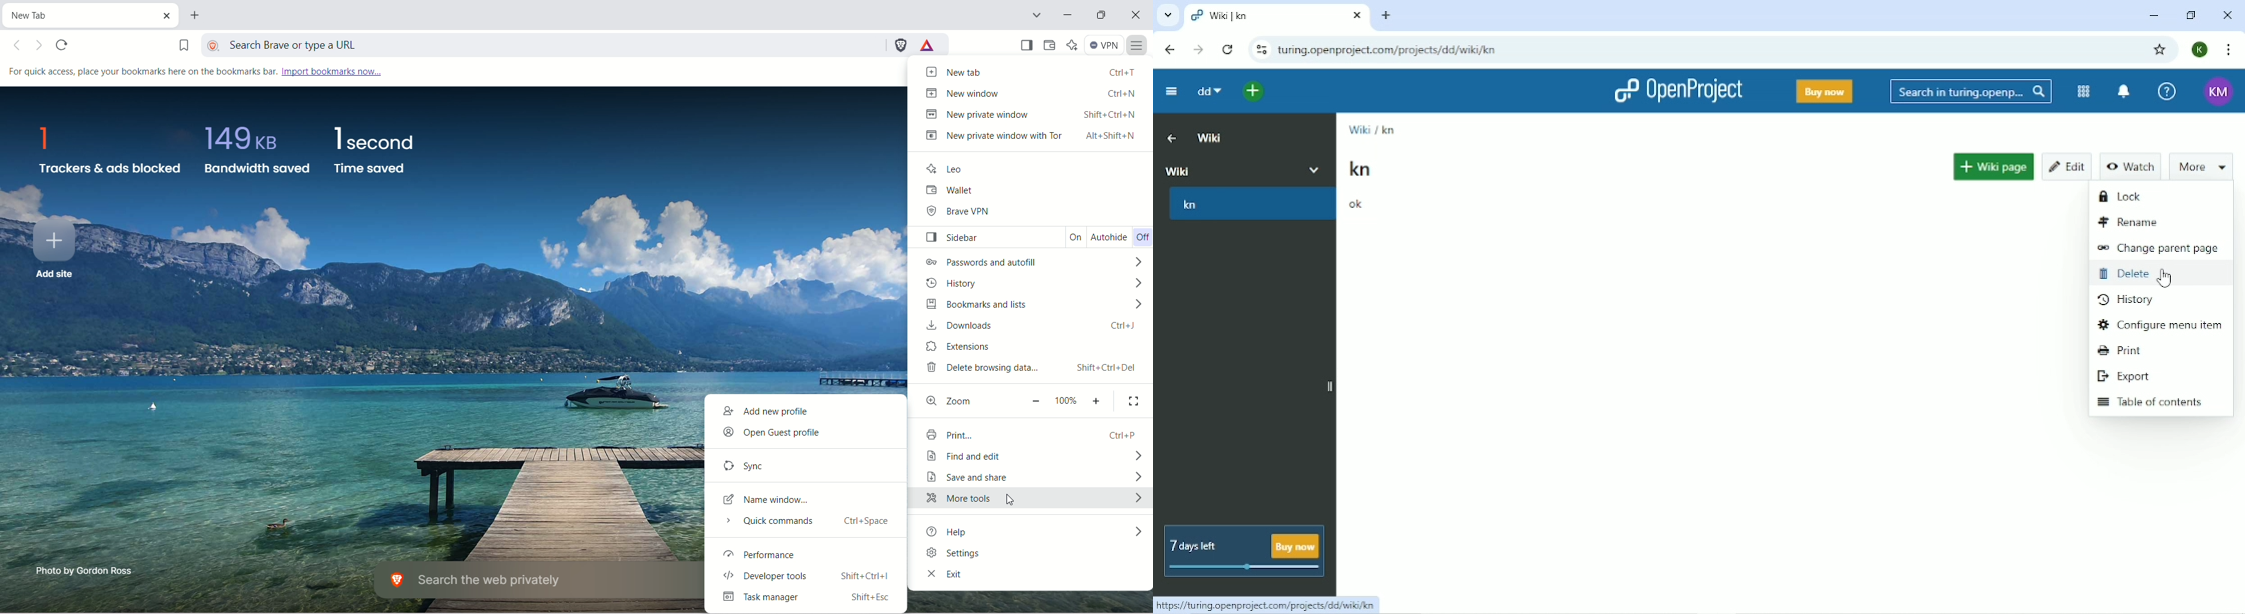 The height and width of the screenshot is (616, 2268). Describe the element at coordinates (1206, 207) in the screenshot. I see `kn` at that location.